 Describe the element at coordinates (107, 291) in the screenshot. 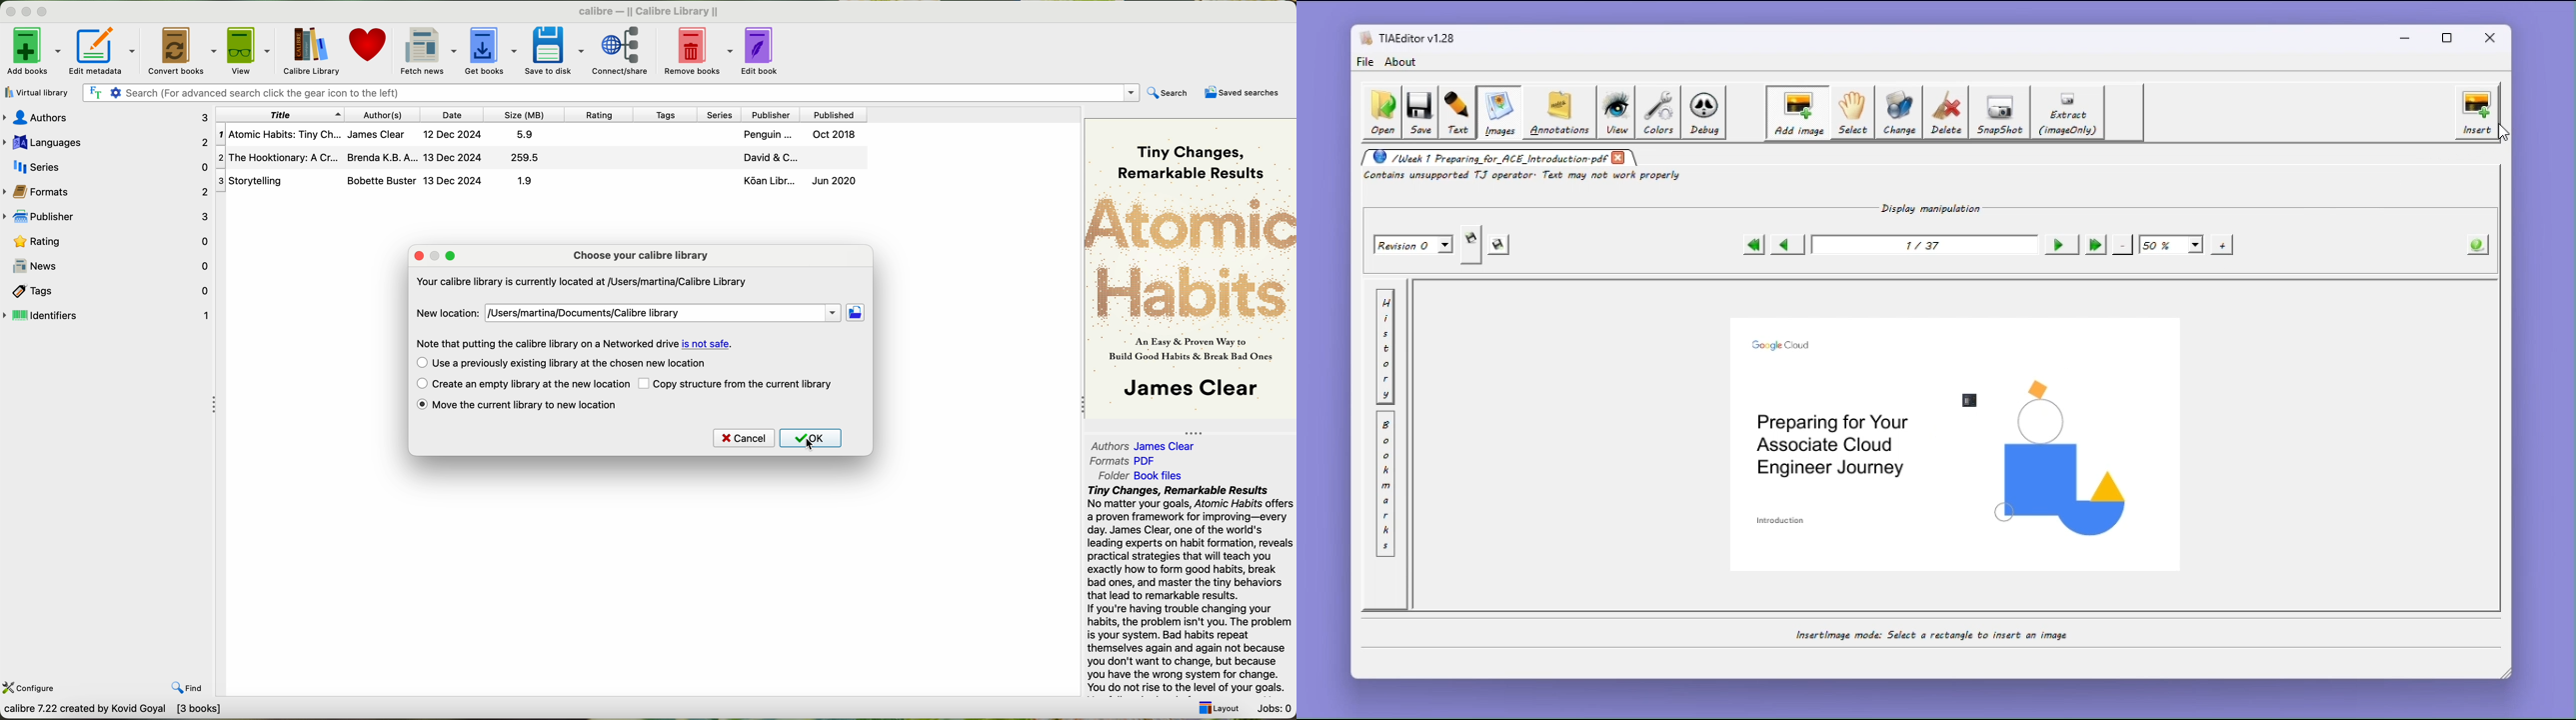

I see `tags` at that location.